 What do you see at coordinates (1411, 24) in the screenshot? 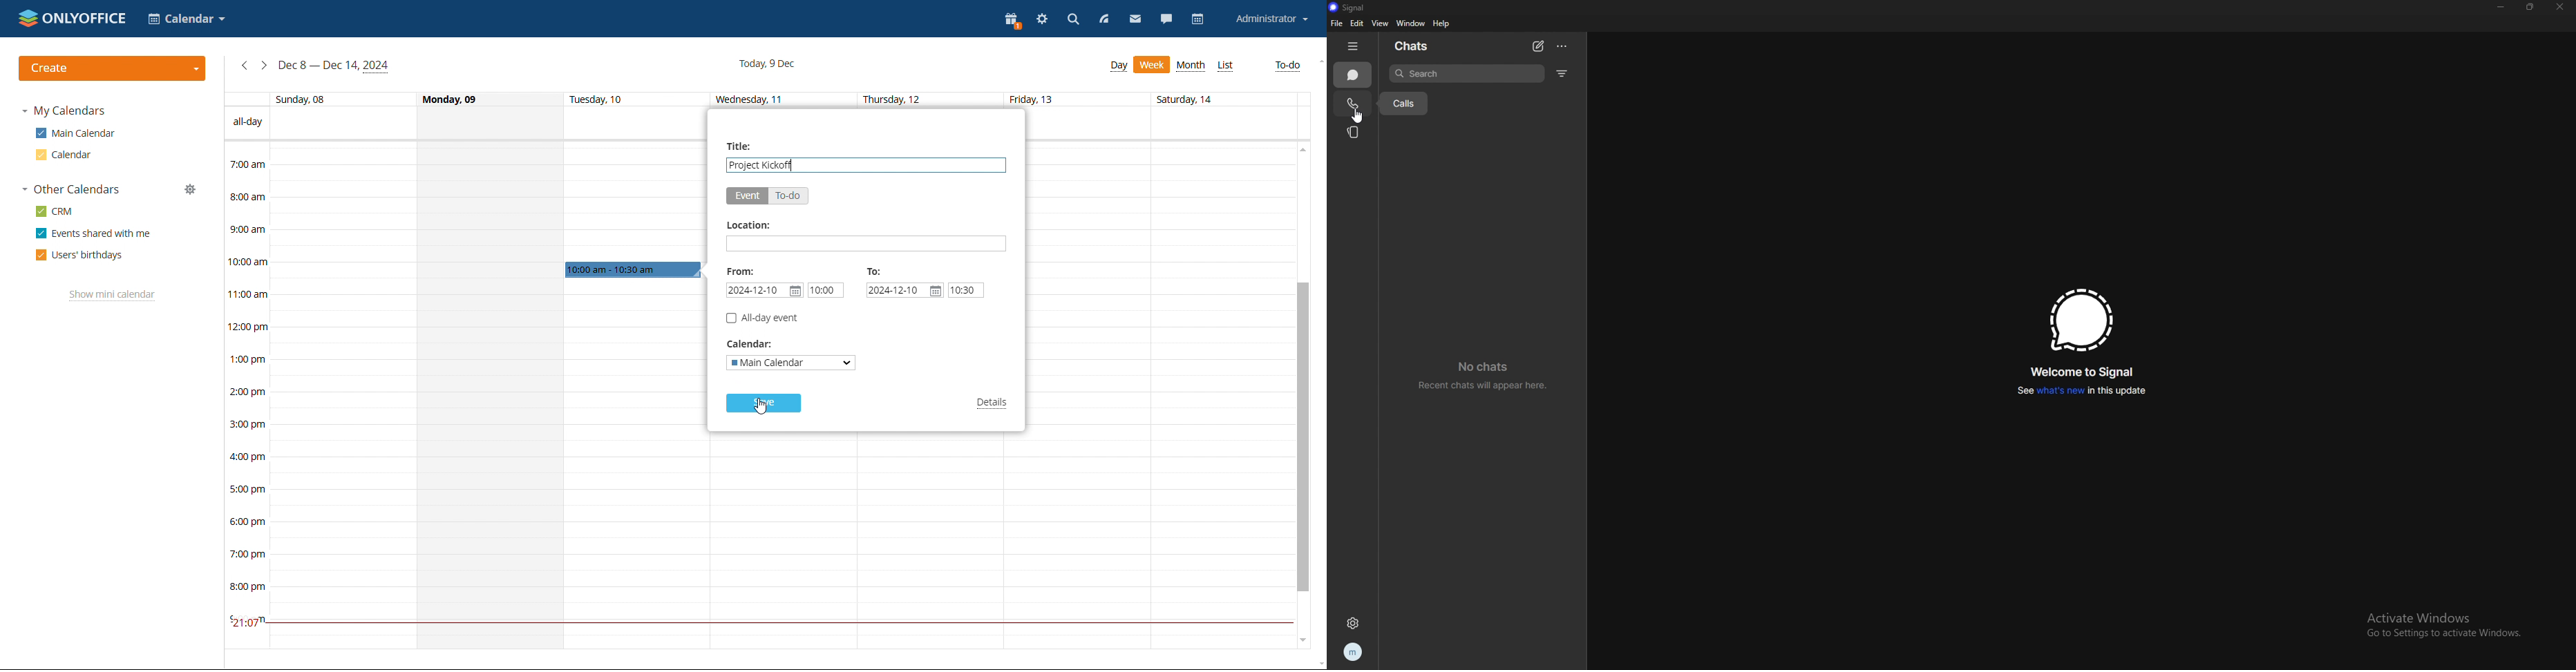
I see `window` at bounding box center [1411, 24].